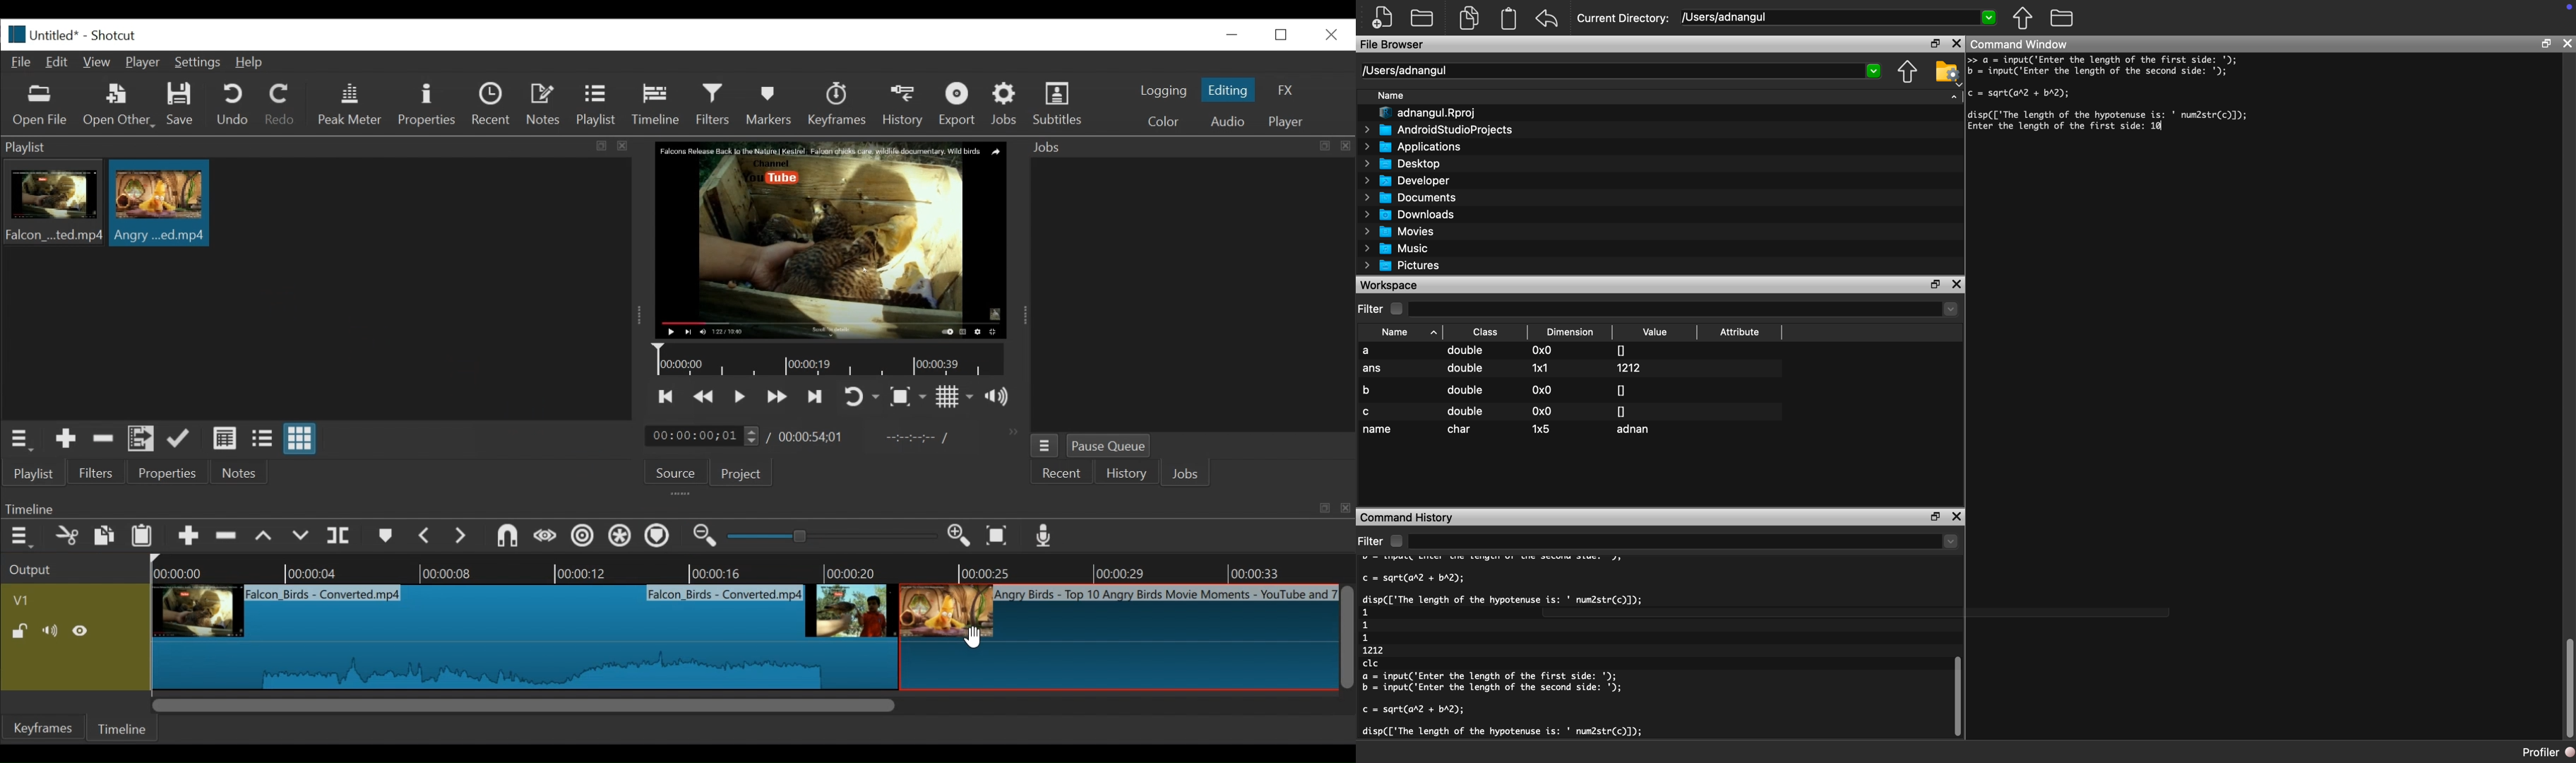  I want to click on View, so click(98, 62).